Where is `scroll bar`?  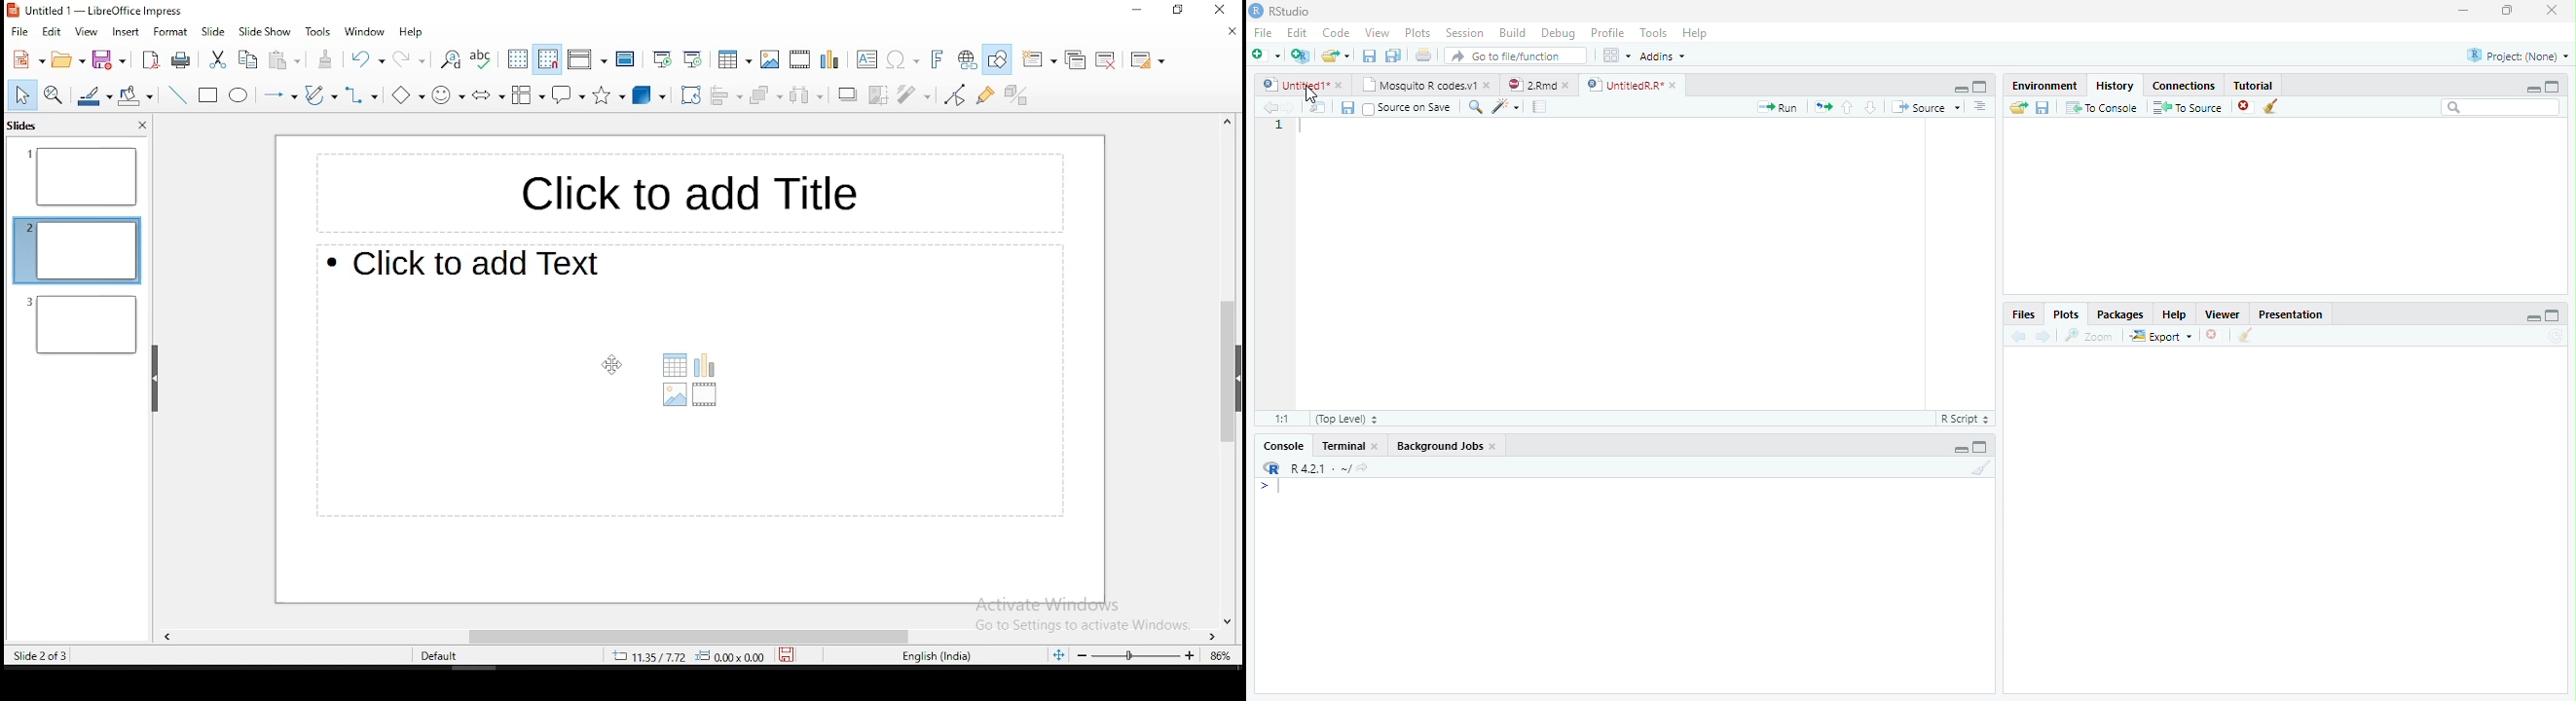 scroll bar is located at coordinates (1222, 371).